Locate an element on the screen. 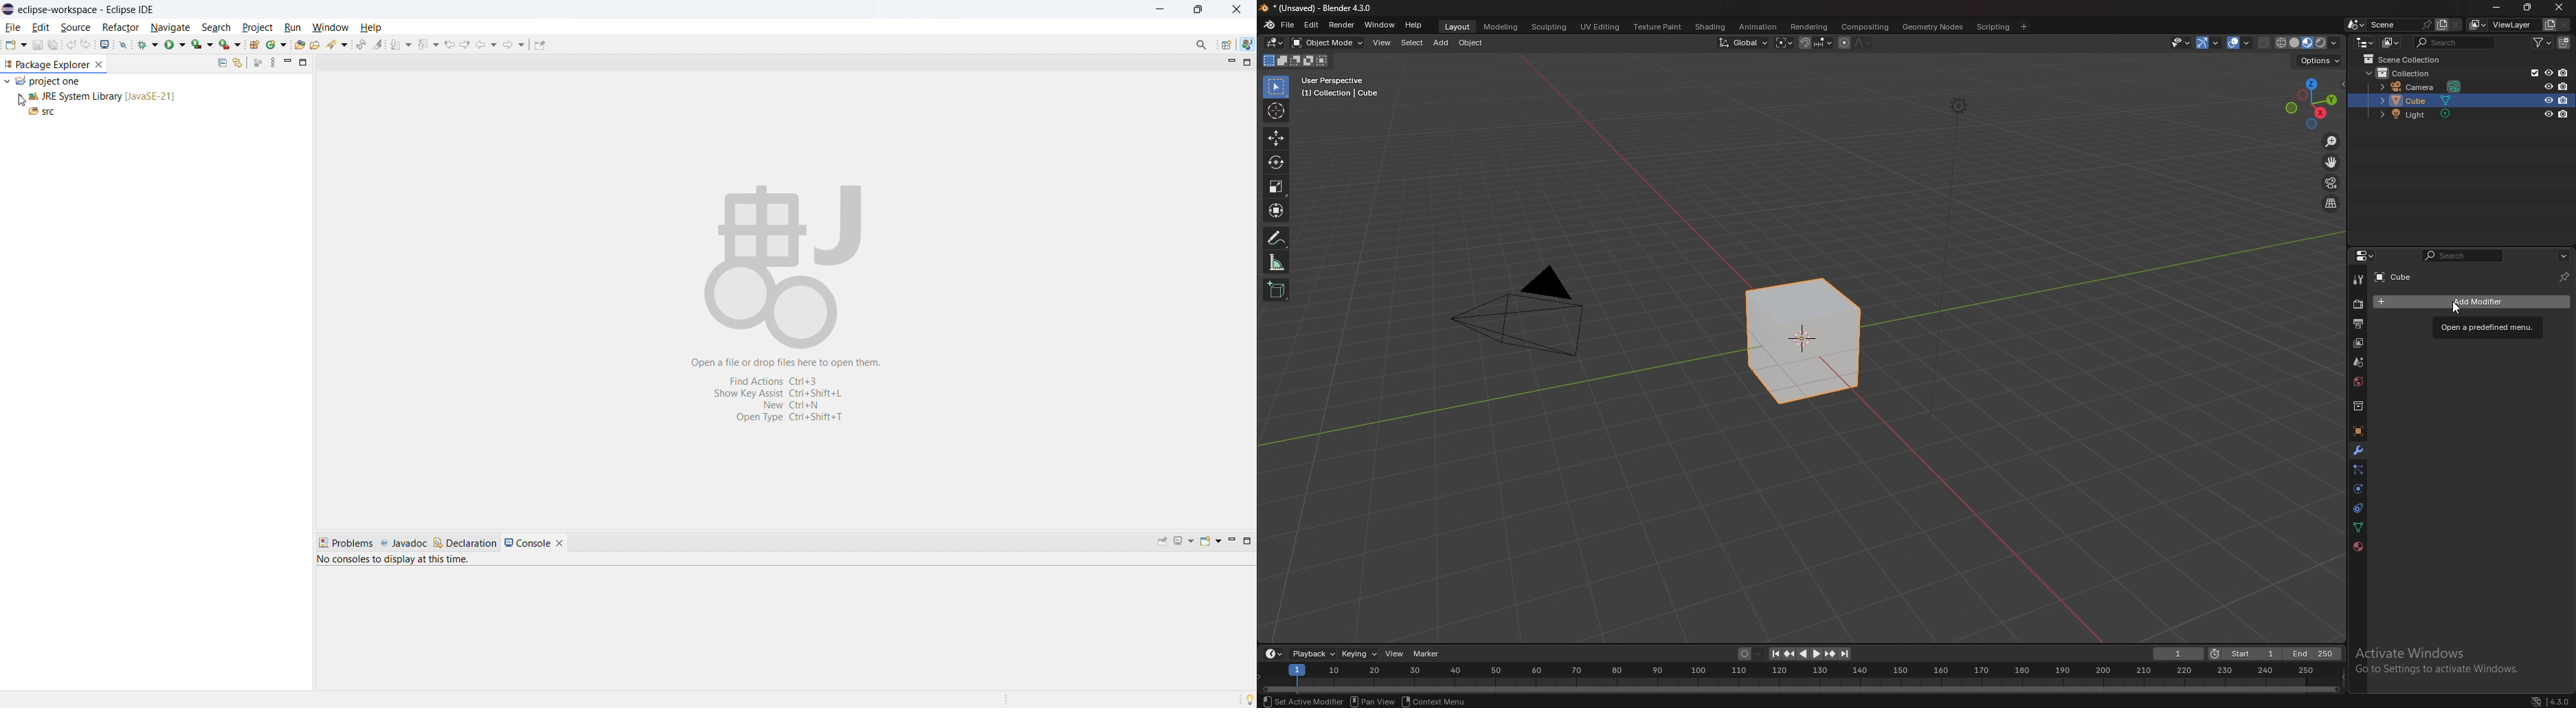 This screenshot has width=2576, height=728. cube is located at coordinates (2440, 301).